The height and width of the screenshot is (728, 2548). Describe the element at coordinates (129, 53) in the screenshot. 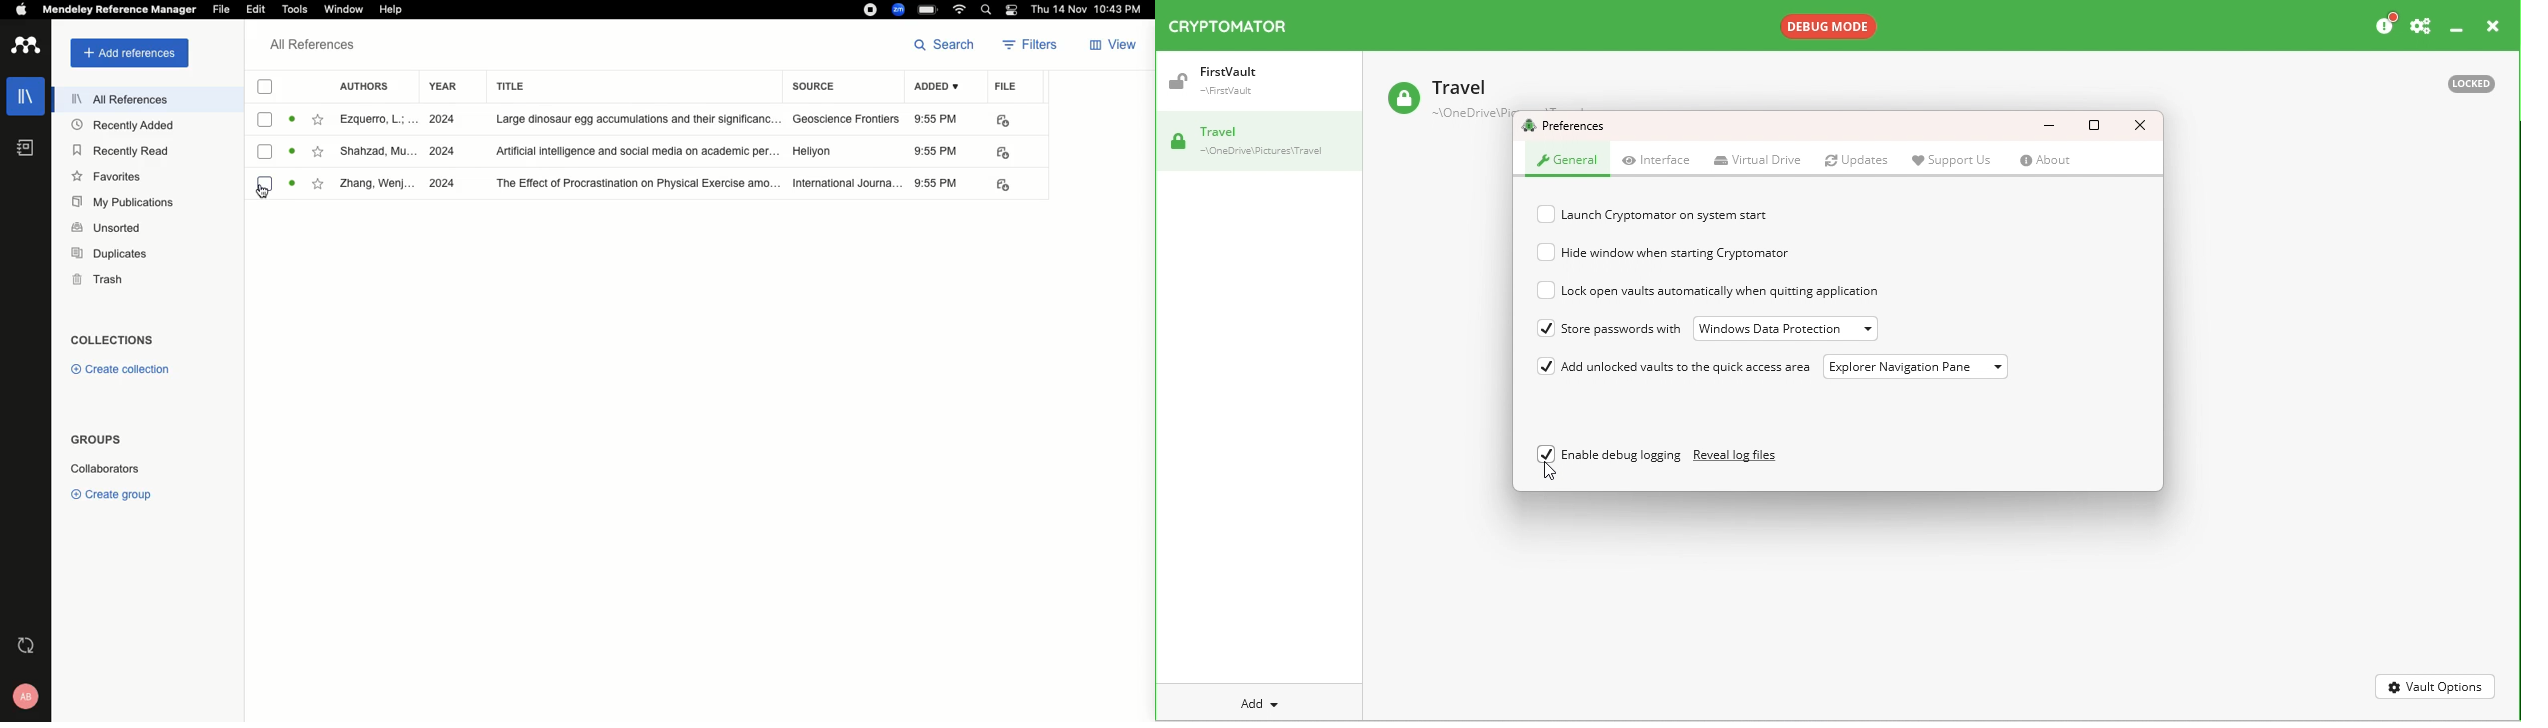

I see `Add references` at that location.